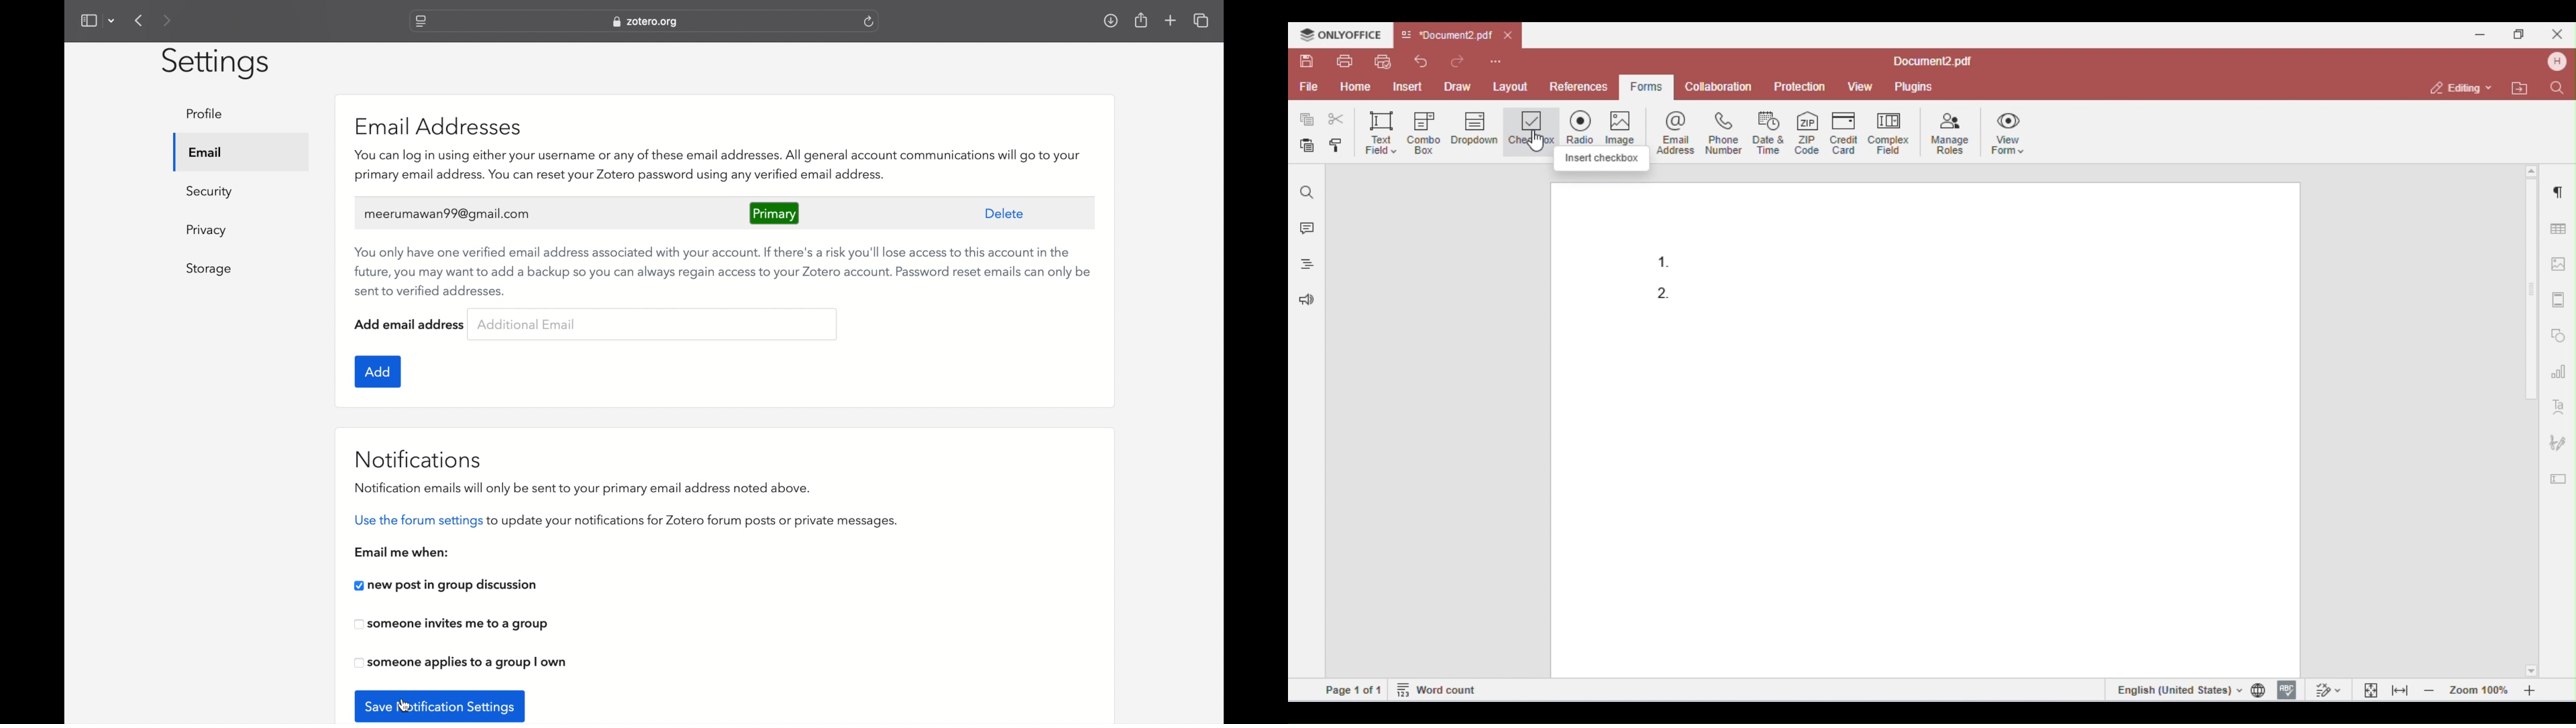 This screenshot has height=728, width=2576. I want to click on additional email, so click(527, 324).